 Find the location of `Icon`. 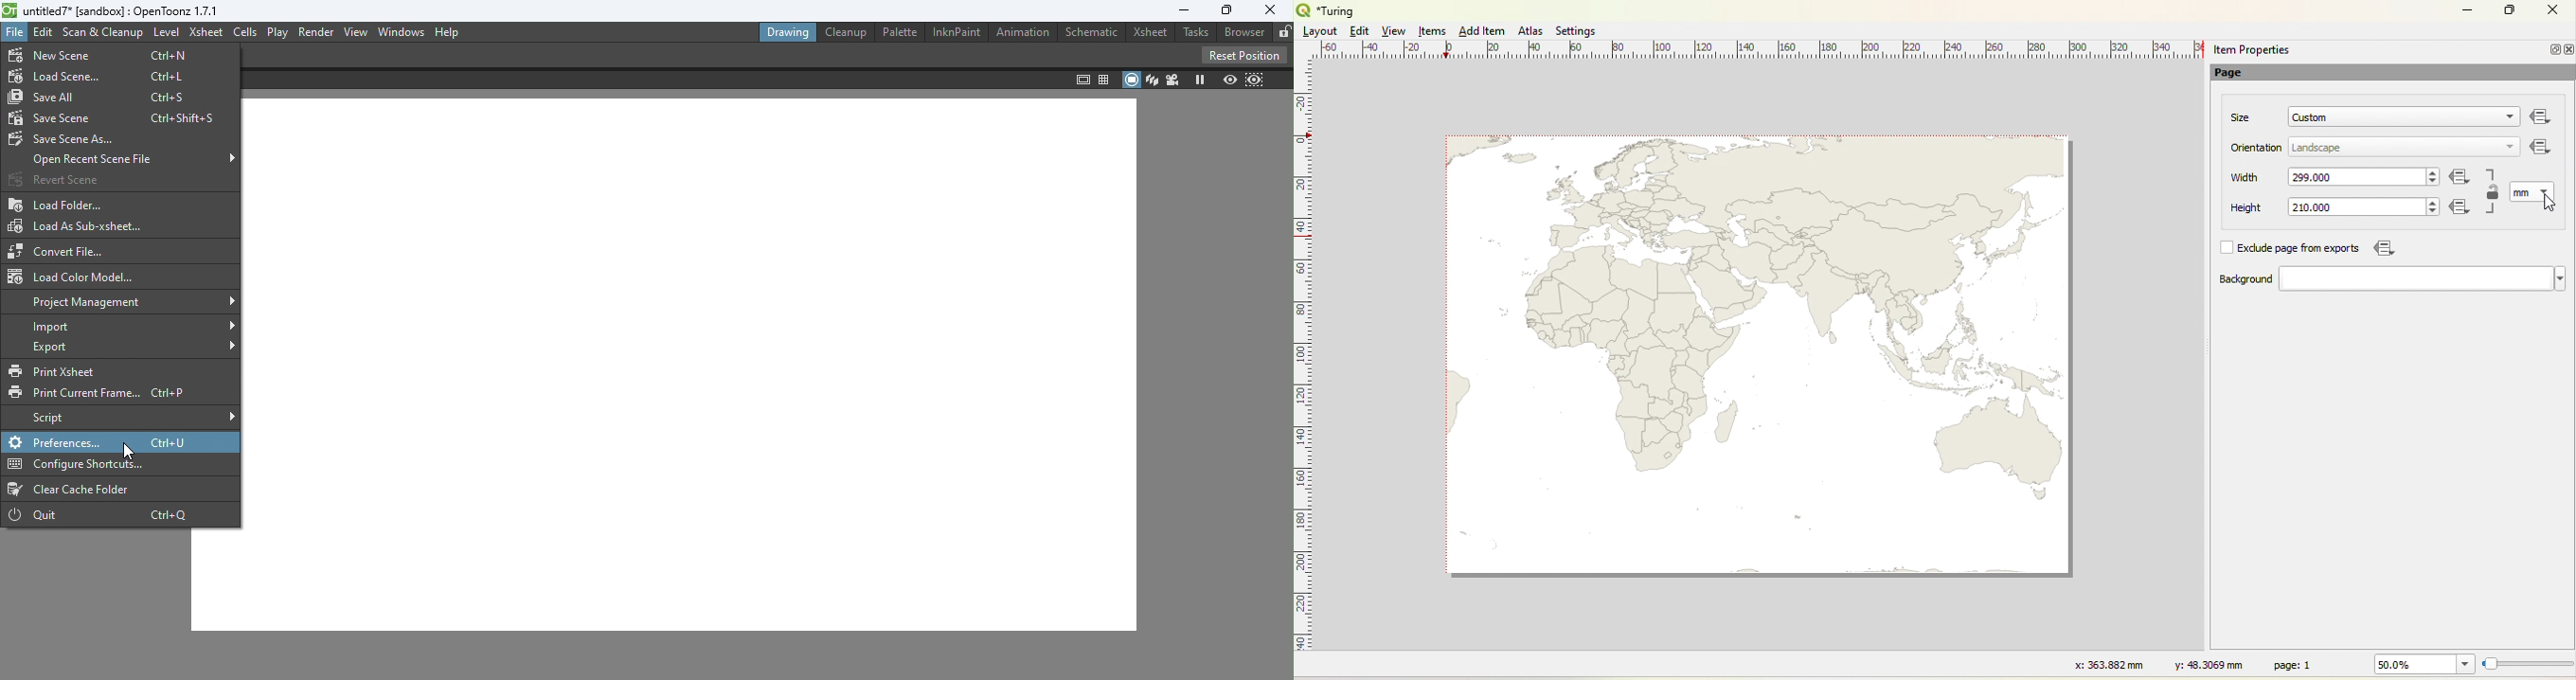

Icon is located at coordinates (2539, 146).